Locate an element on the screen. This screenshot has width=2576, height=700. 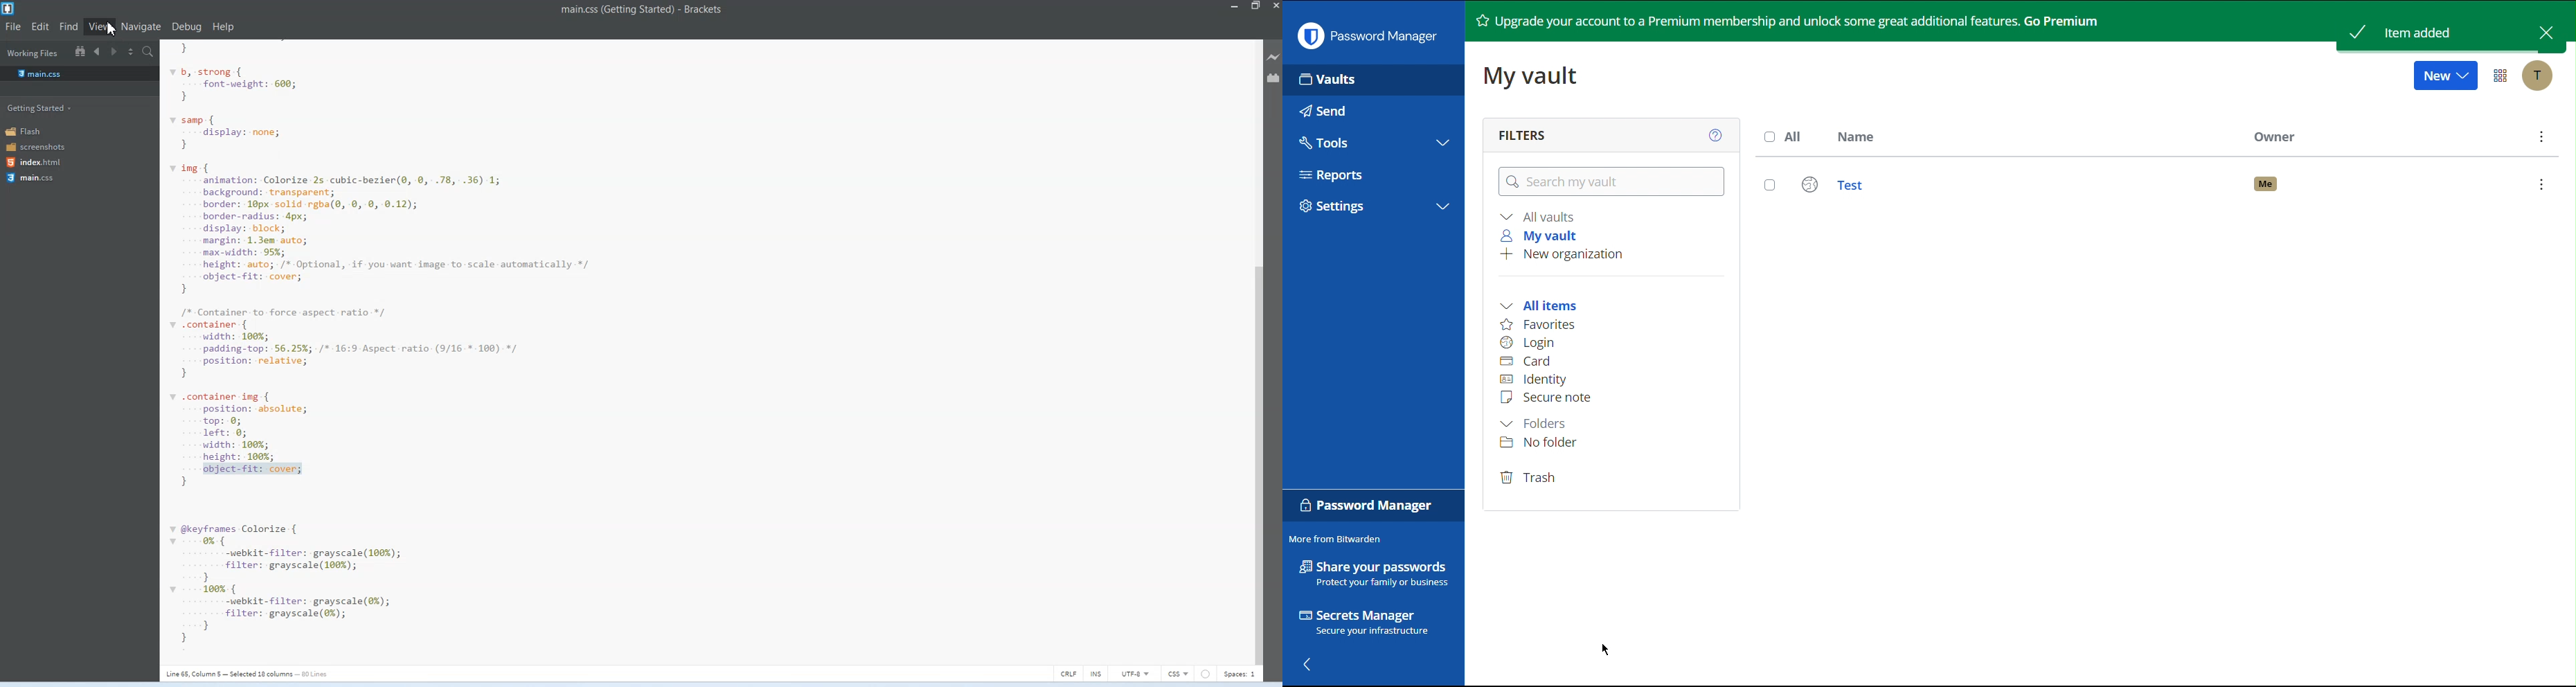
All vaults is located at coordinates (1540, 216).